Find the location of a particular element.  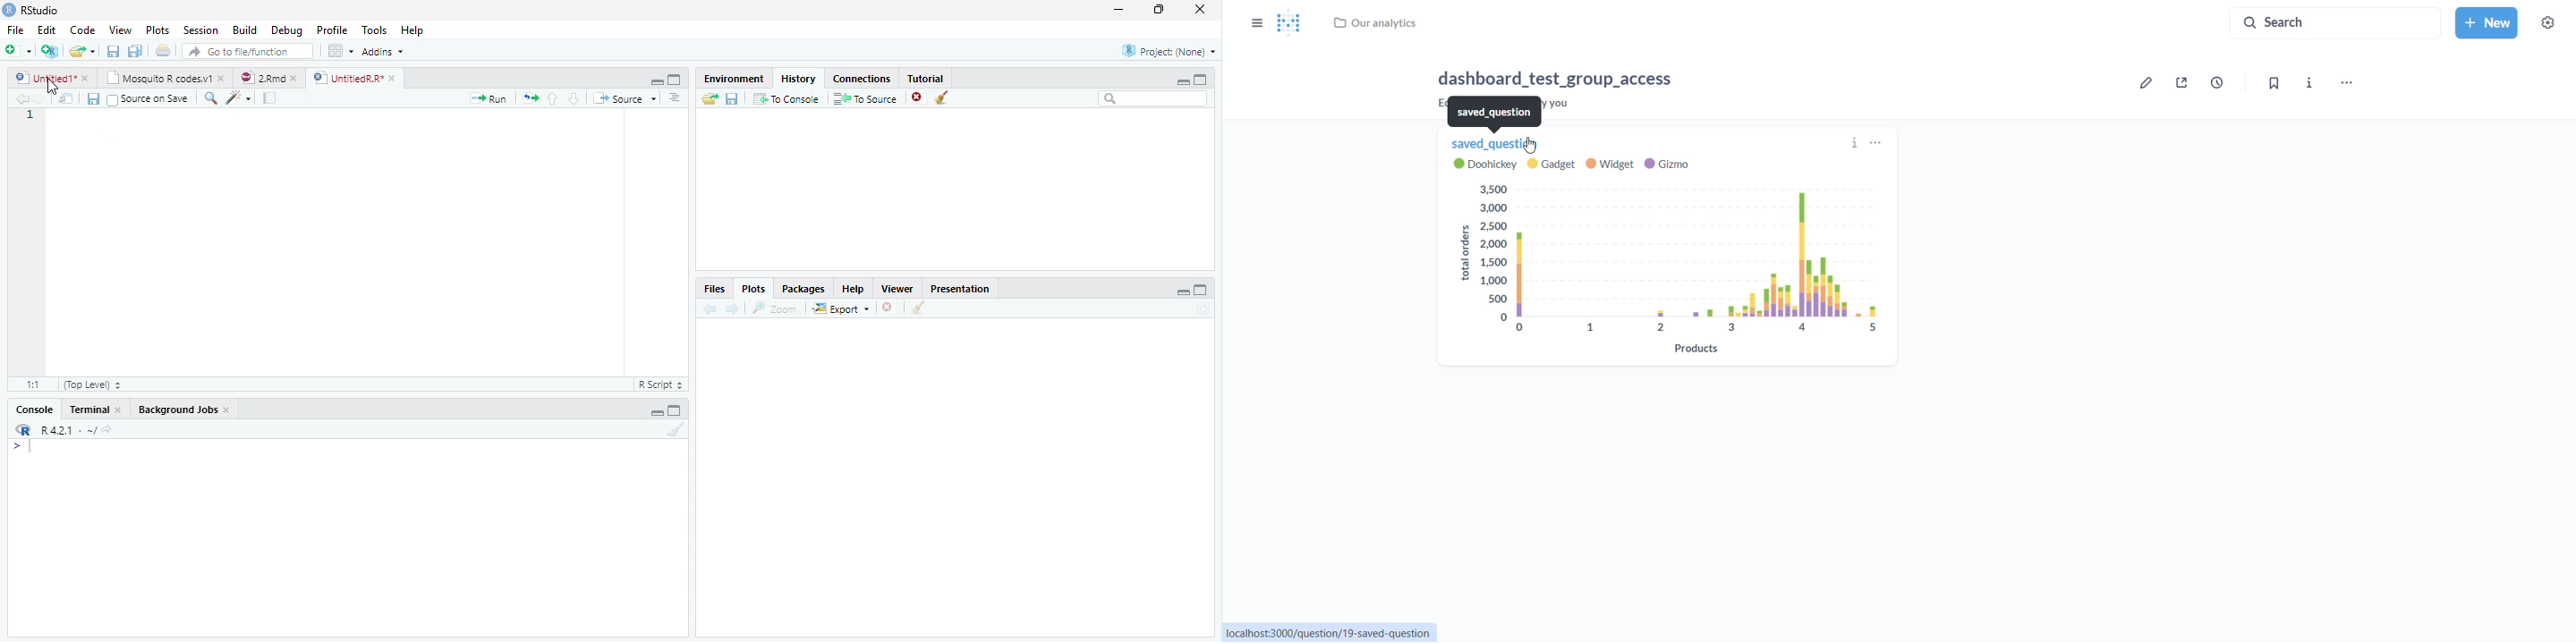

Open an existing file is located at coordinates (82, 51).